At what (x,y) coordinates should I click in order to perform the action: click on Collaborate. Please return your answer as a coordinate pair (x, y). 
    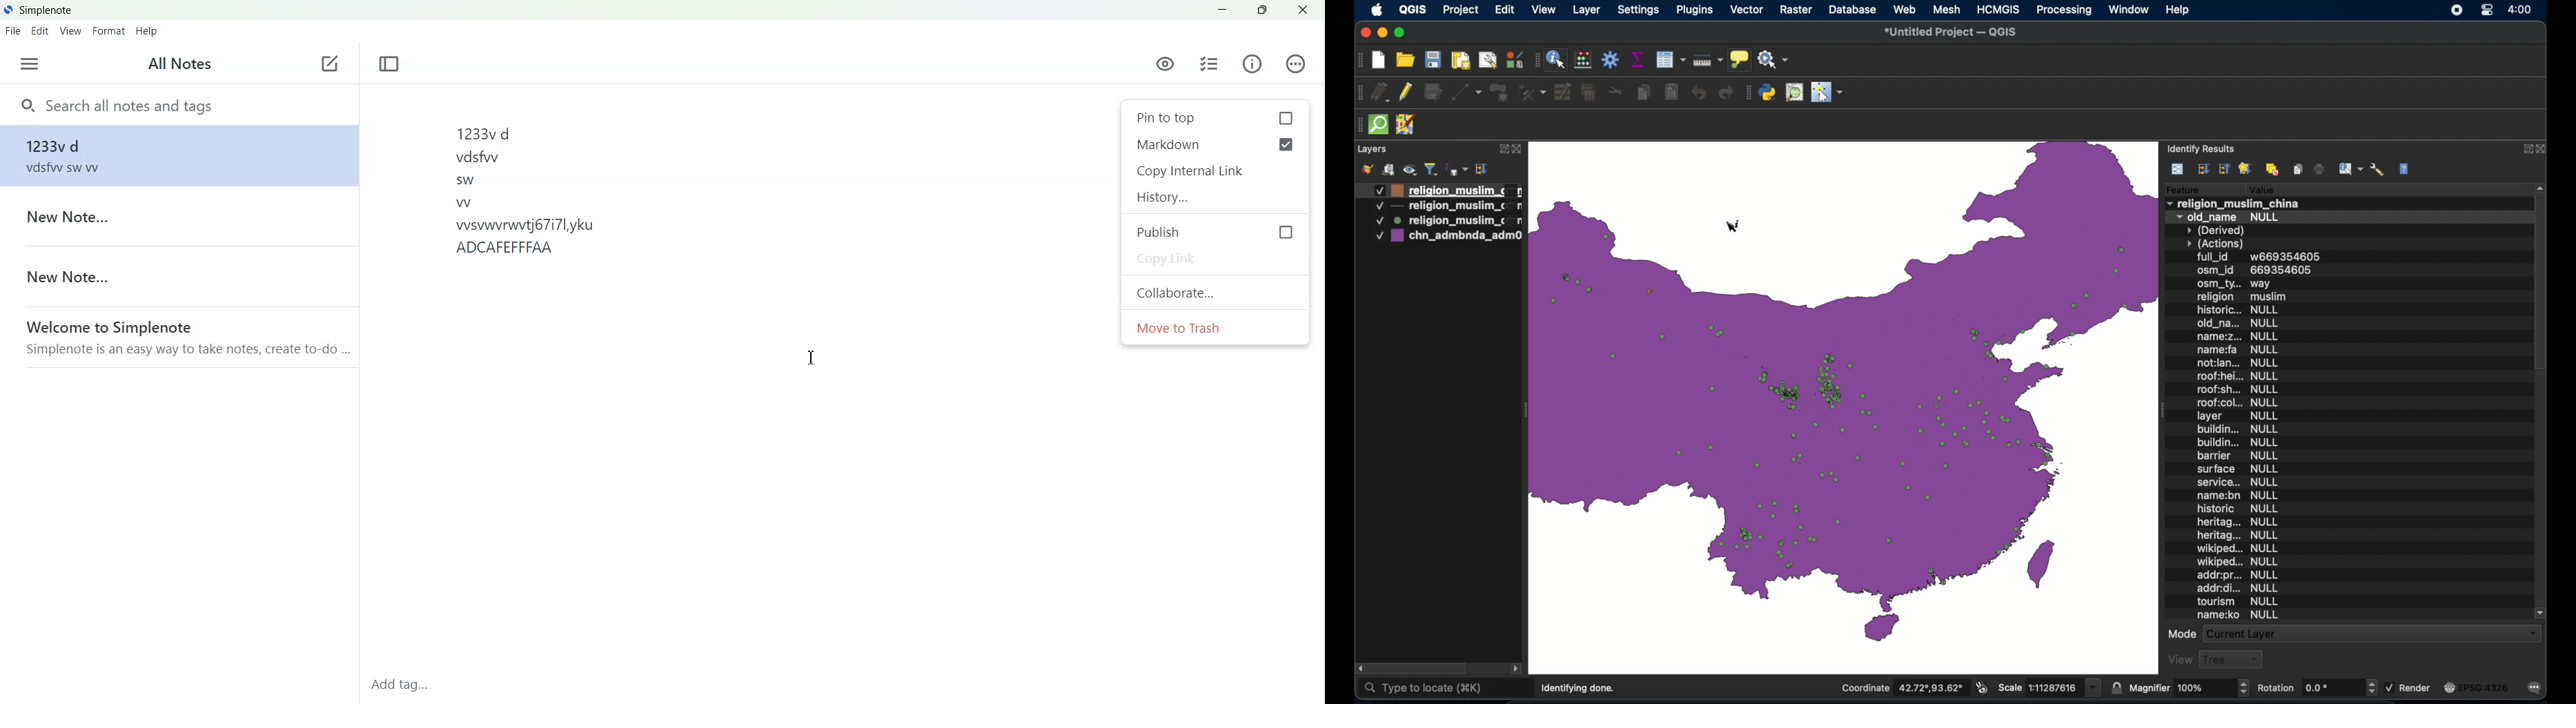
    Looking at the image, I should click on (1215, 291).